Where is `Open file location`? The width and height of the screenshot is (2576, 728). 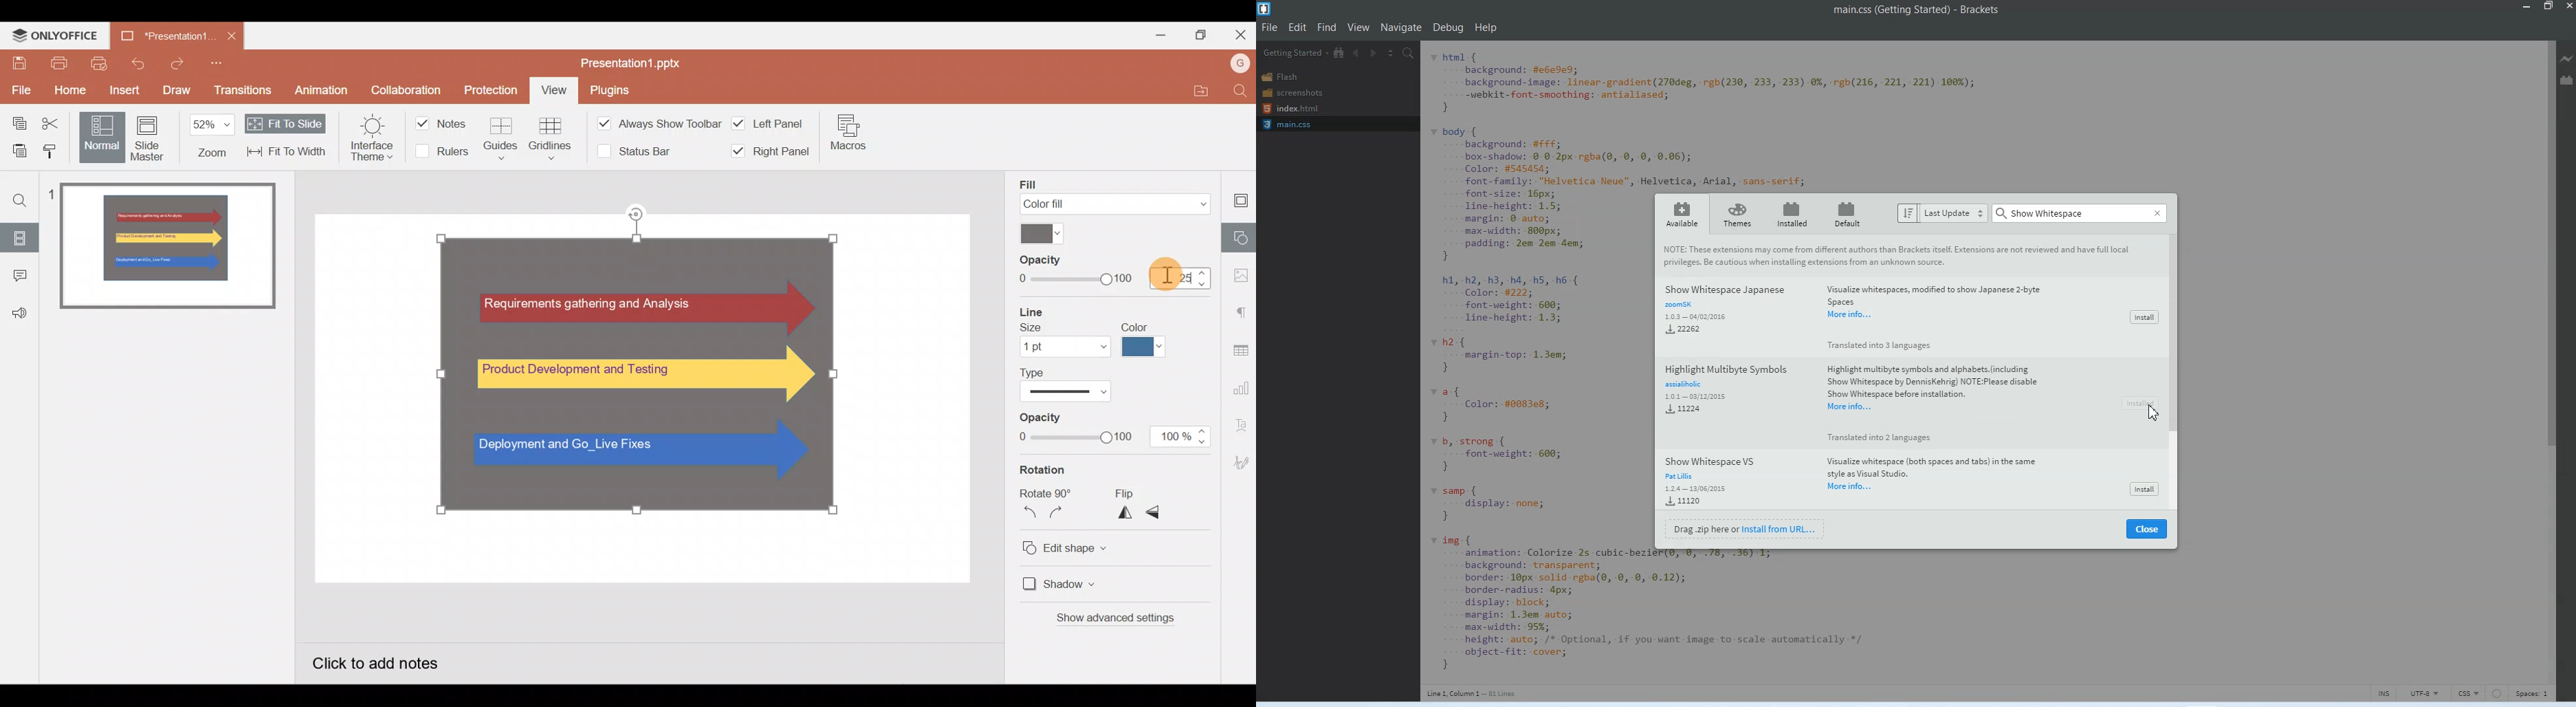
Open file location is located at coordinates (1196, 91).